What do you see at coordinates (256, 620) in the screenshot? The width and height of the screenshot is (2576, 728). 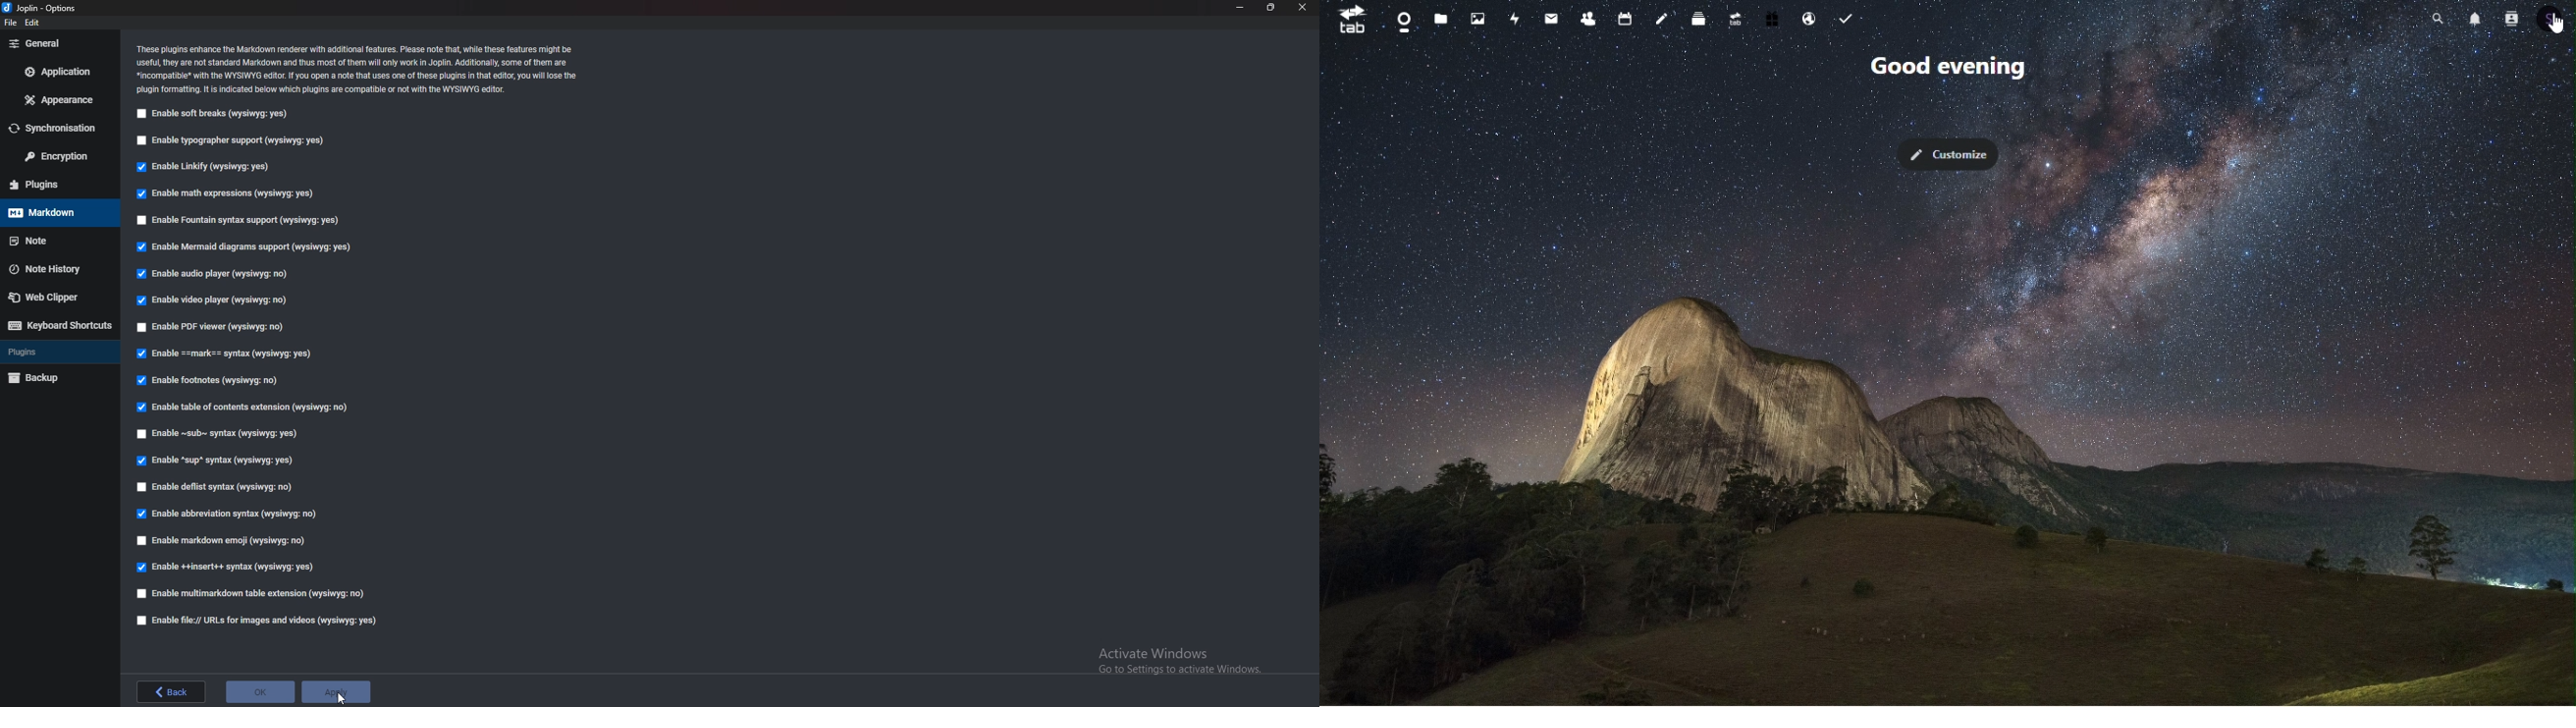 I see `Enable file urls for images and videos` at bounding box center [256, 620].